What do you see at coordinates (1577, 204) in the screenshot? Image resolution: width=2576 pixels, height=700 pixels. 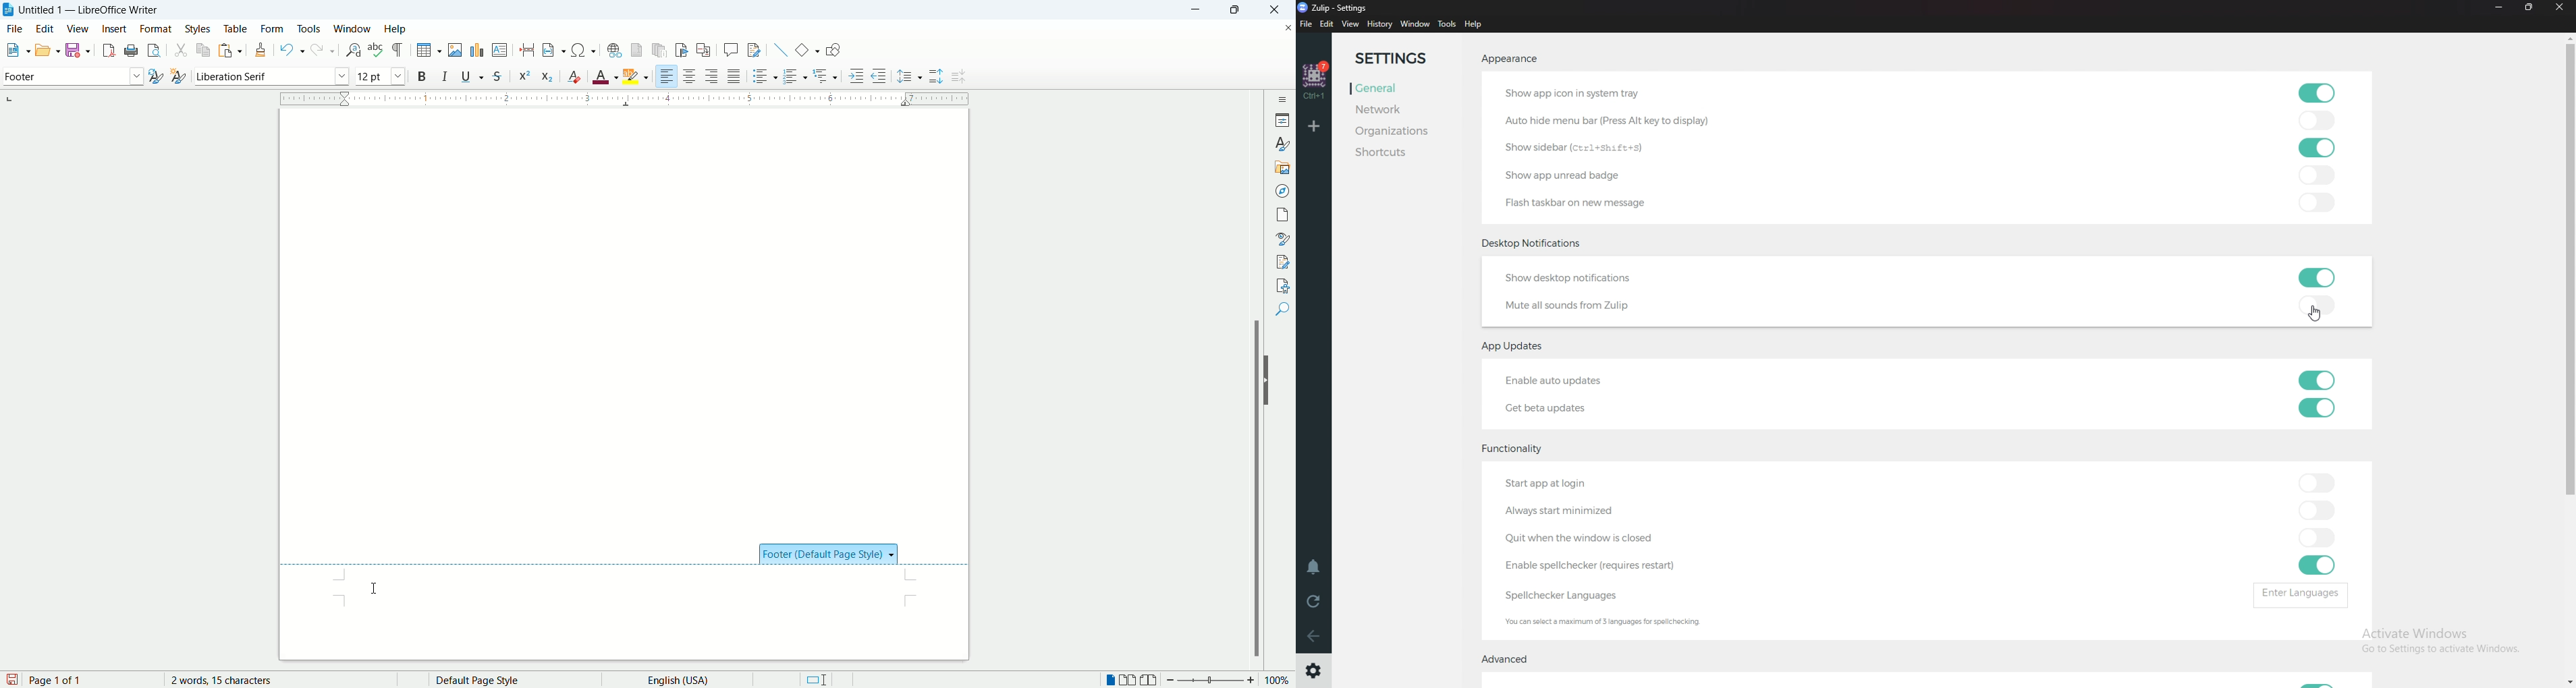 I see `Flash taskbar on new message` at bounding box center [1577, 204].